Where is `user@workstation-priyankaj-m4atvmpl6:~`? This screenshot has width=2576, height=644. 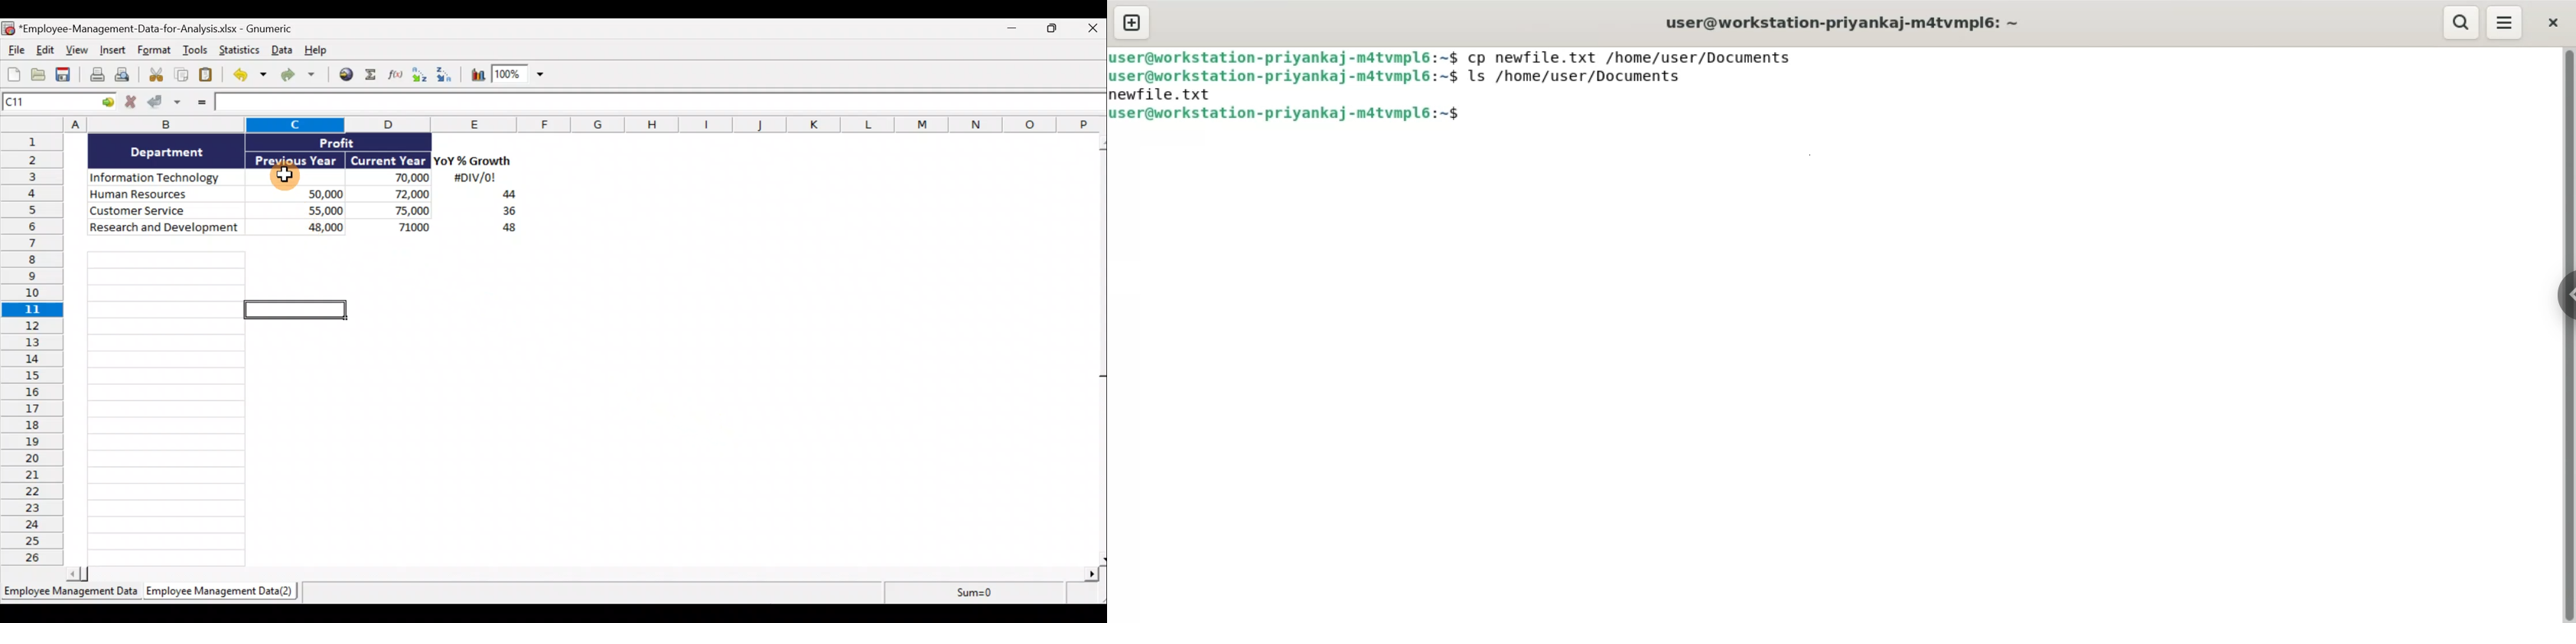 user@workstation-priyankaj-m4atvmpl6:~ is located at coordinates (1842, 22).